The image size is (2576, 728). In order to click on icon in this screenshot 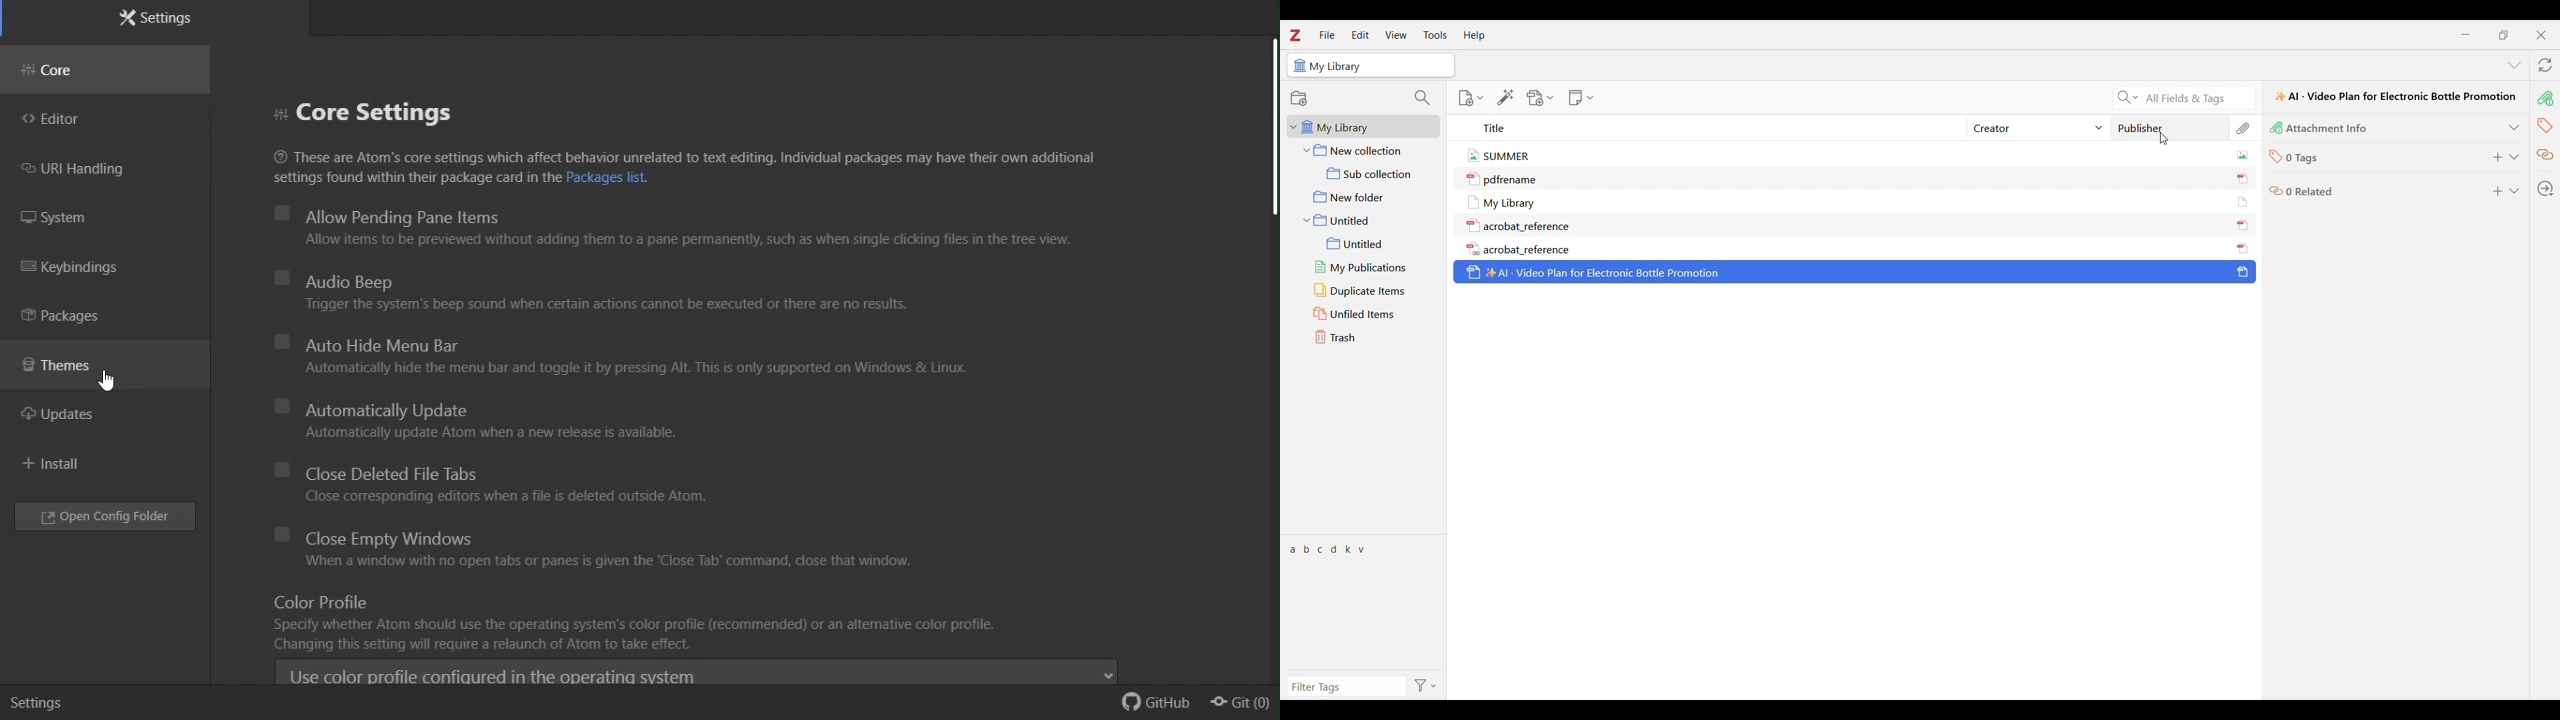, I will do `click(2241, 224)`.